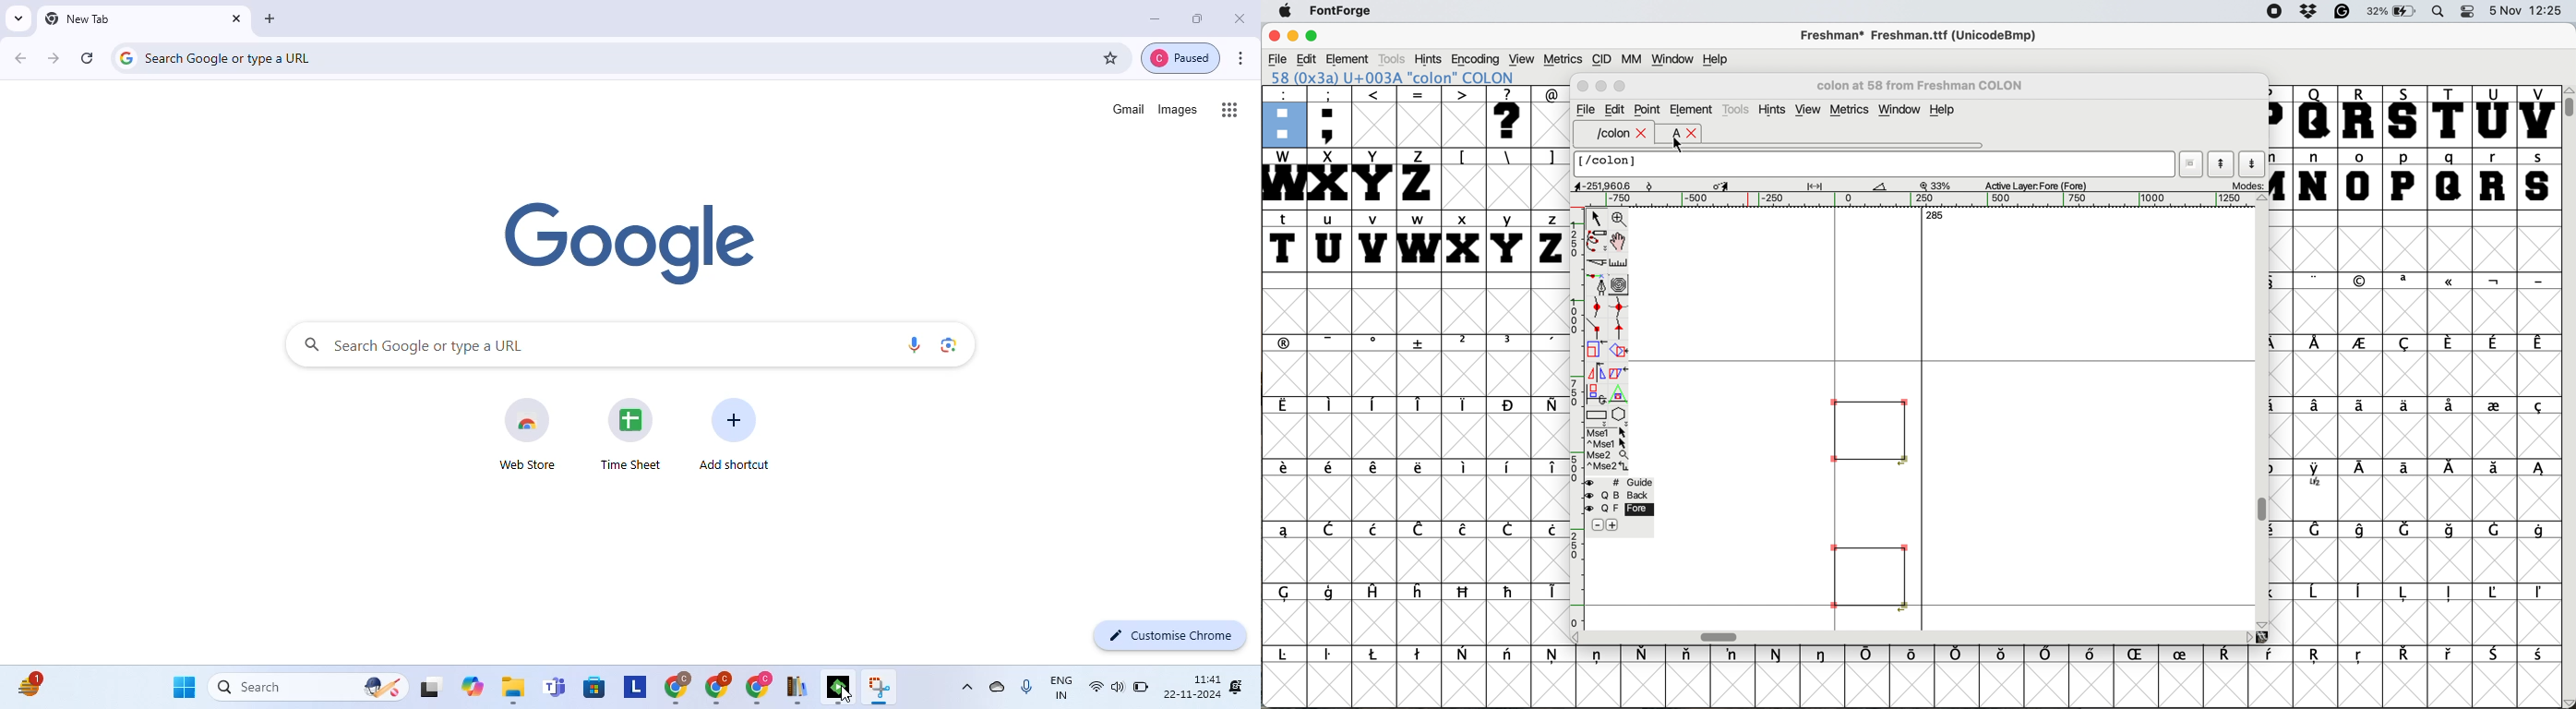 The image size is (2576, 728). I want to click on z, so click(1548, 241).